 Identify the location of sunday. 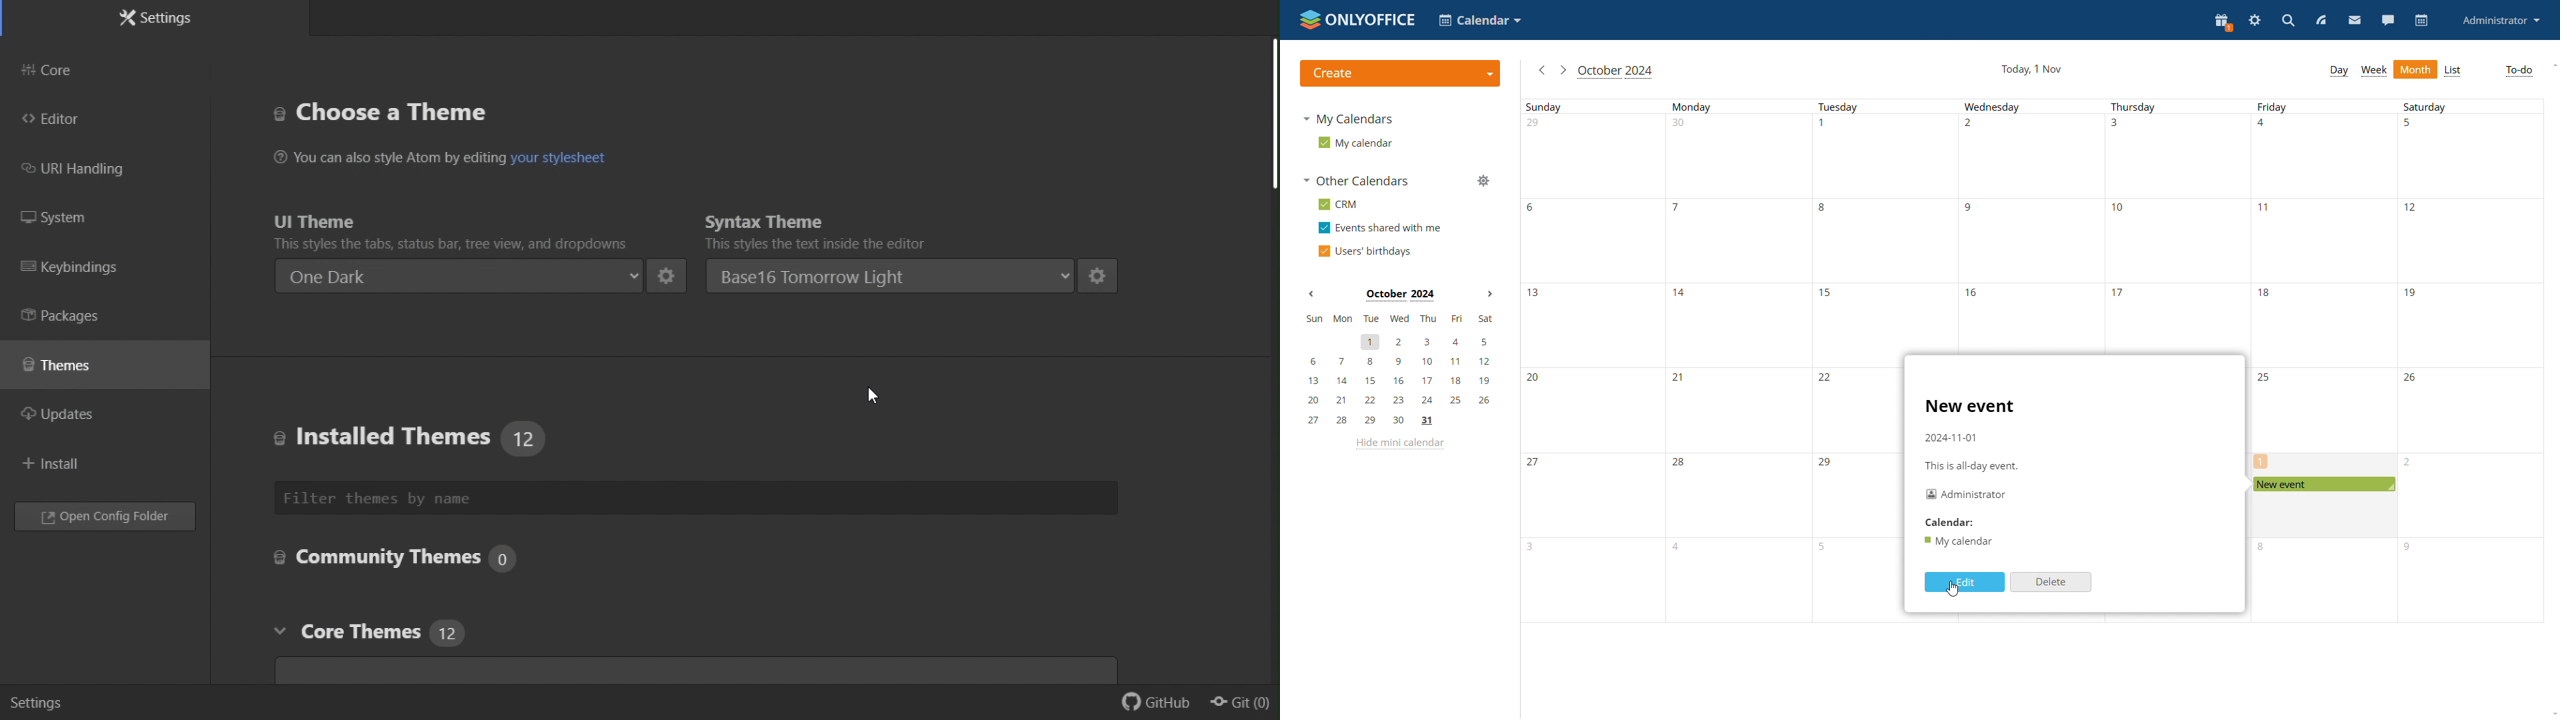
(1595, 363).